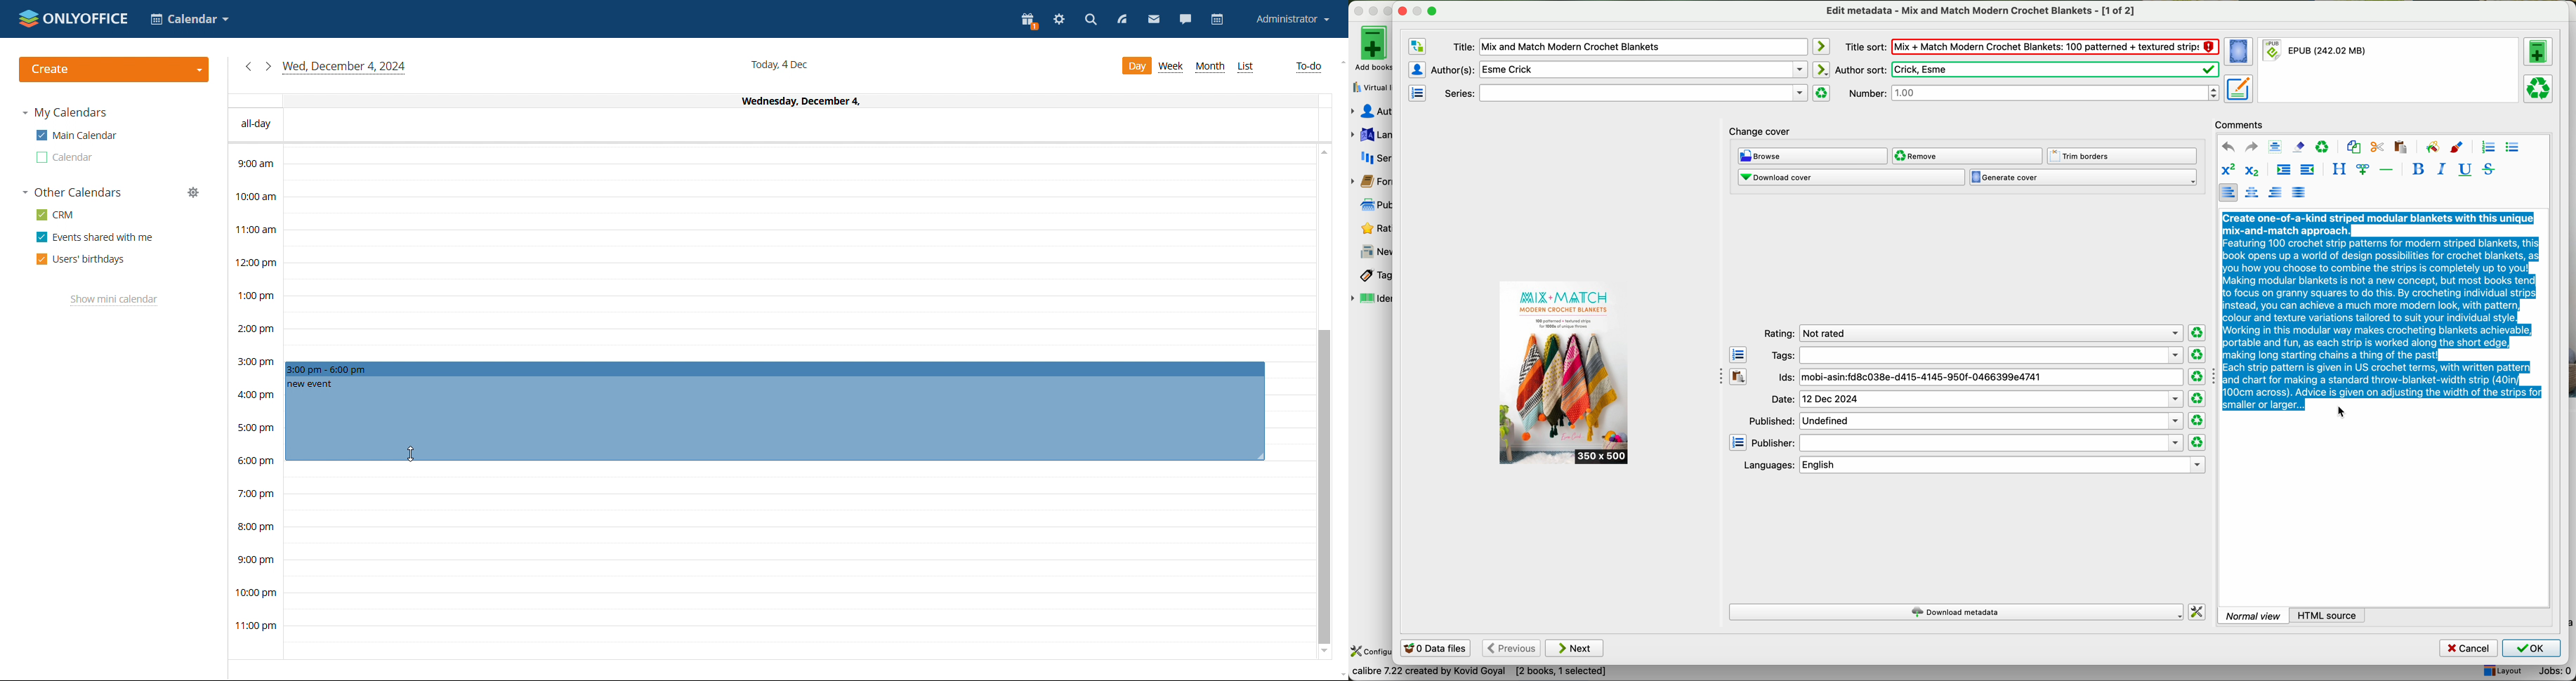 The image size is (2576, 700). What do you see at coordinates (2250, 169) in the screenshot?
I see `subscript` at bounding box center [2250, 169].